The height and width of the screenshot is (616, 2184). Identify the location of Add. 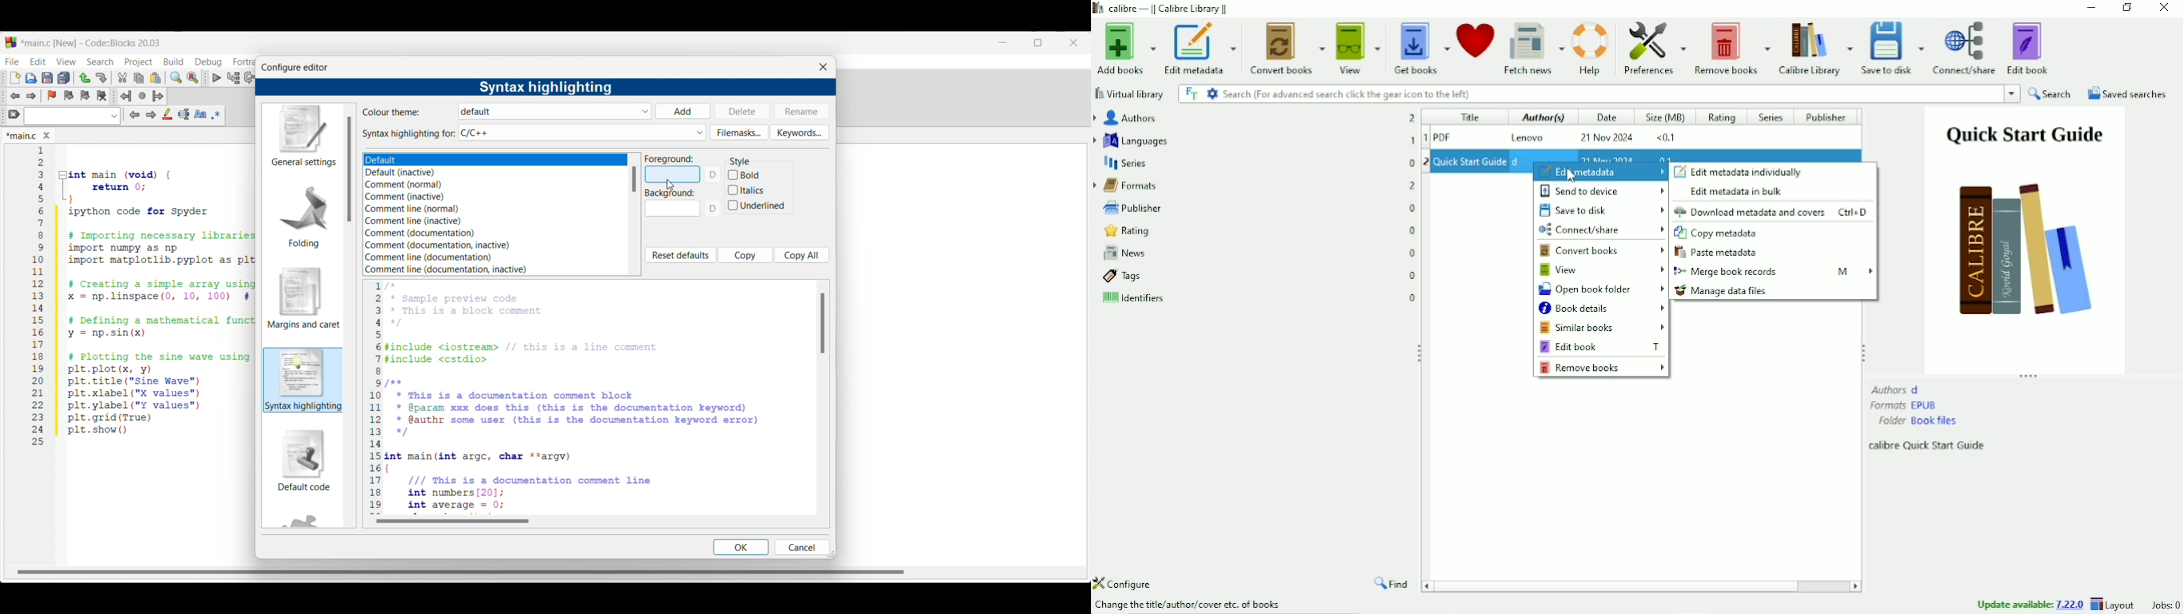
(683, 111).